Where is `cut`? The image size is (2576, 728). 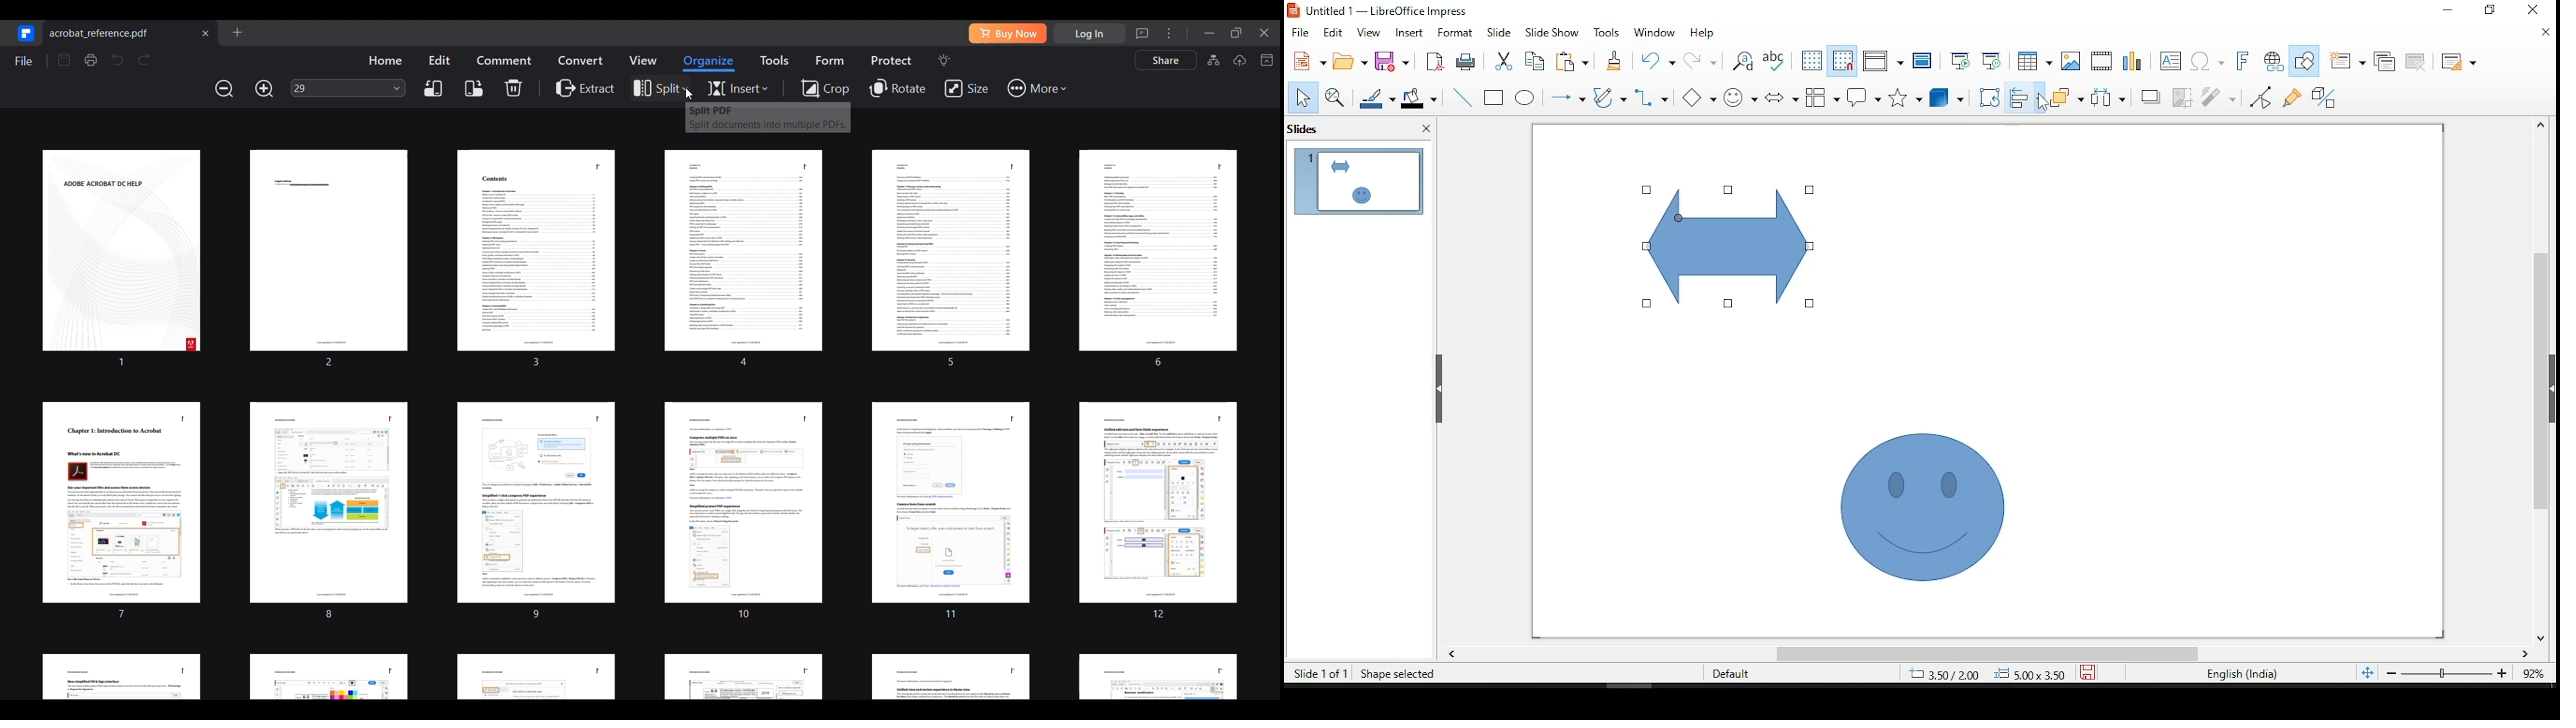 cut is located at coordinates (1500, 62).